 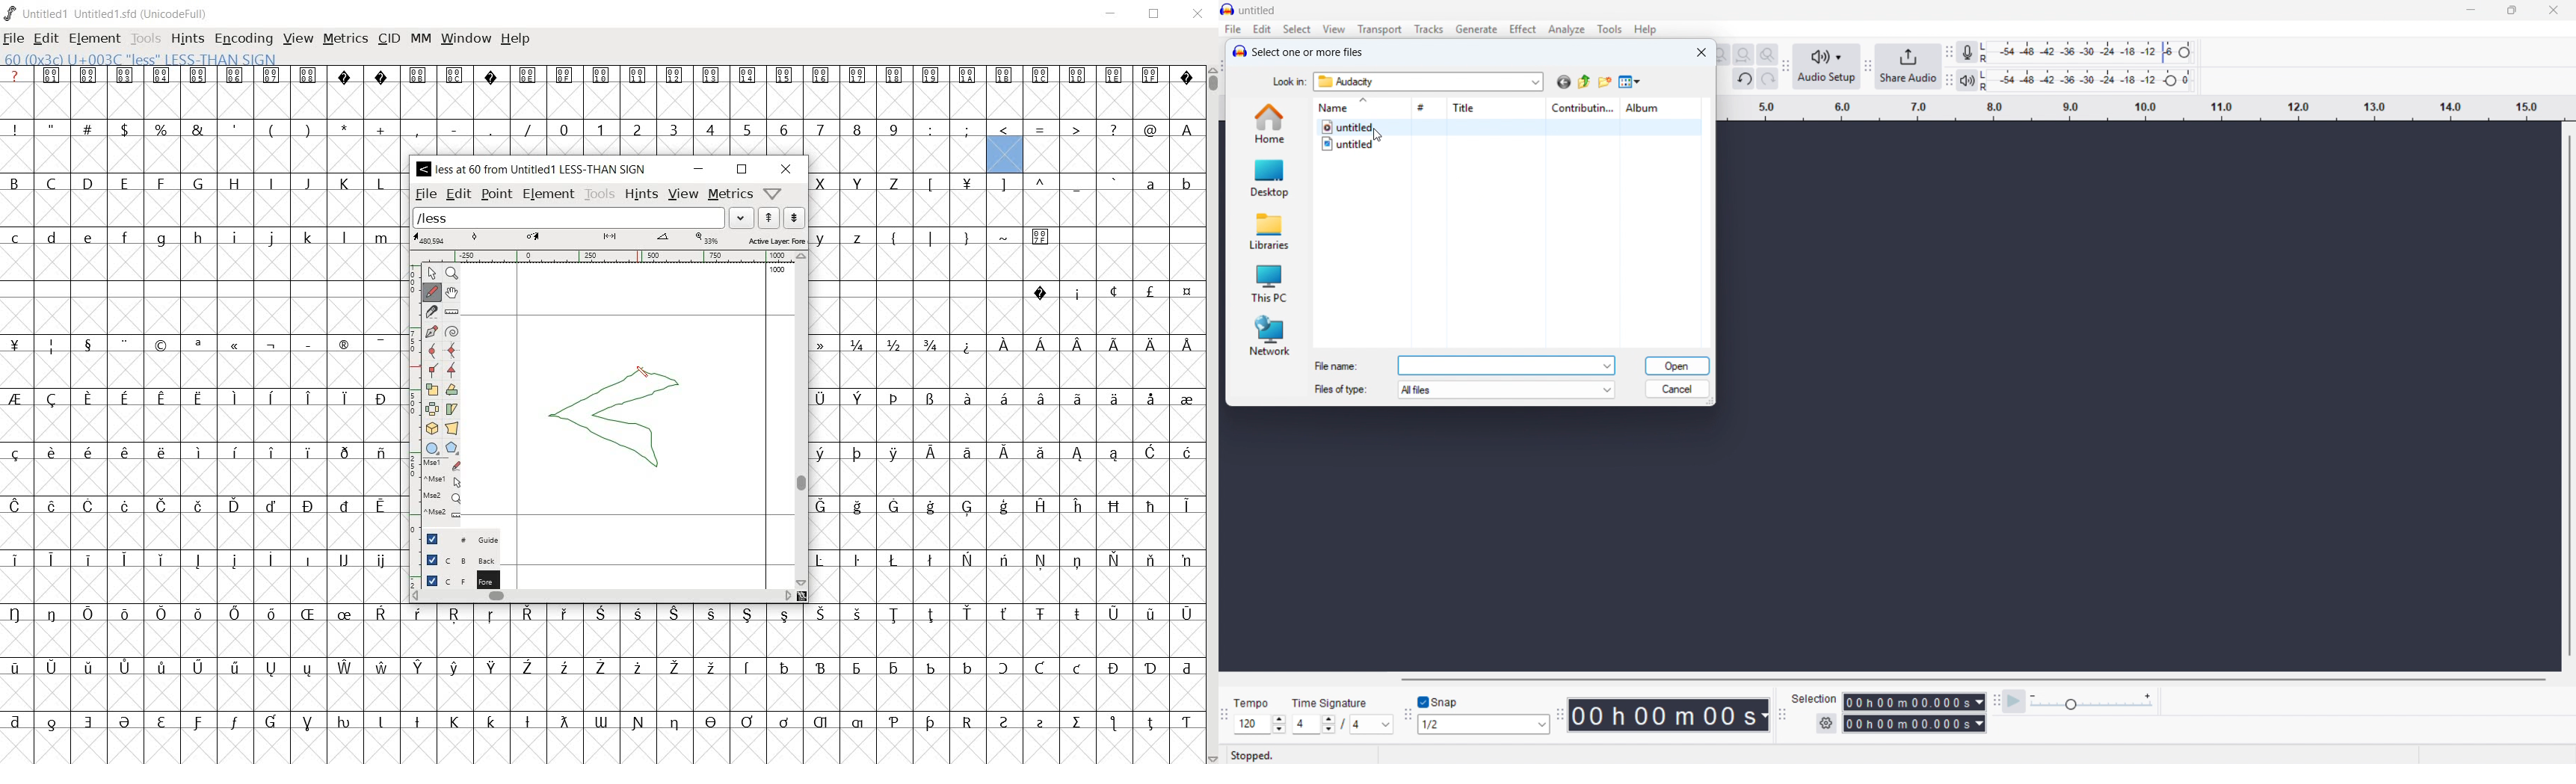 What do you see at coordinates (602, 692) in the screenshot?
I see `empty cells` at bounding box center [602, 692].